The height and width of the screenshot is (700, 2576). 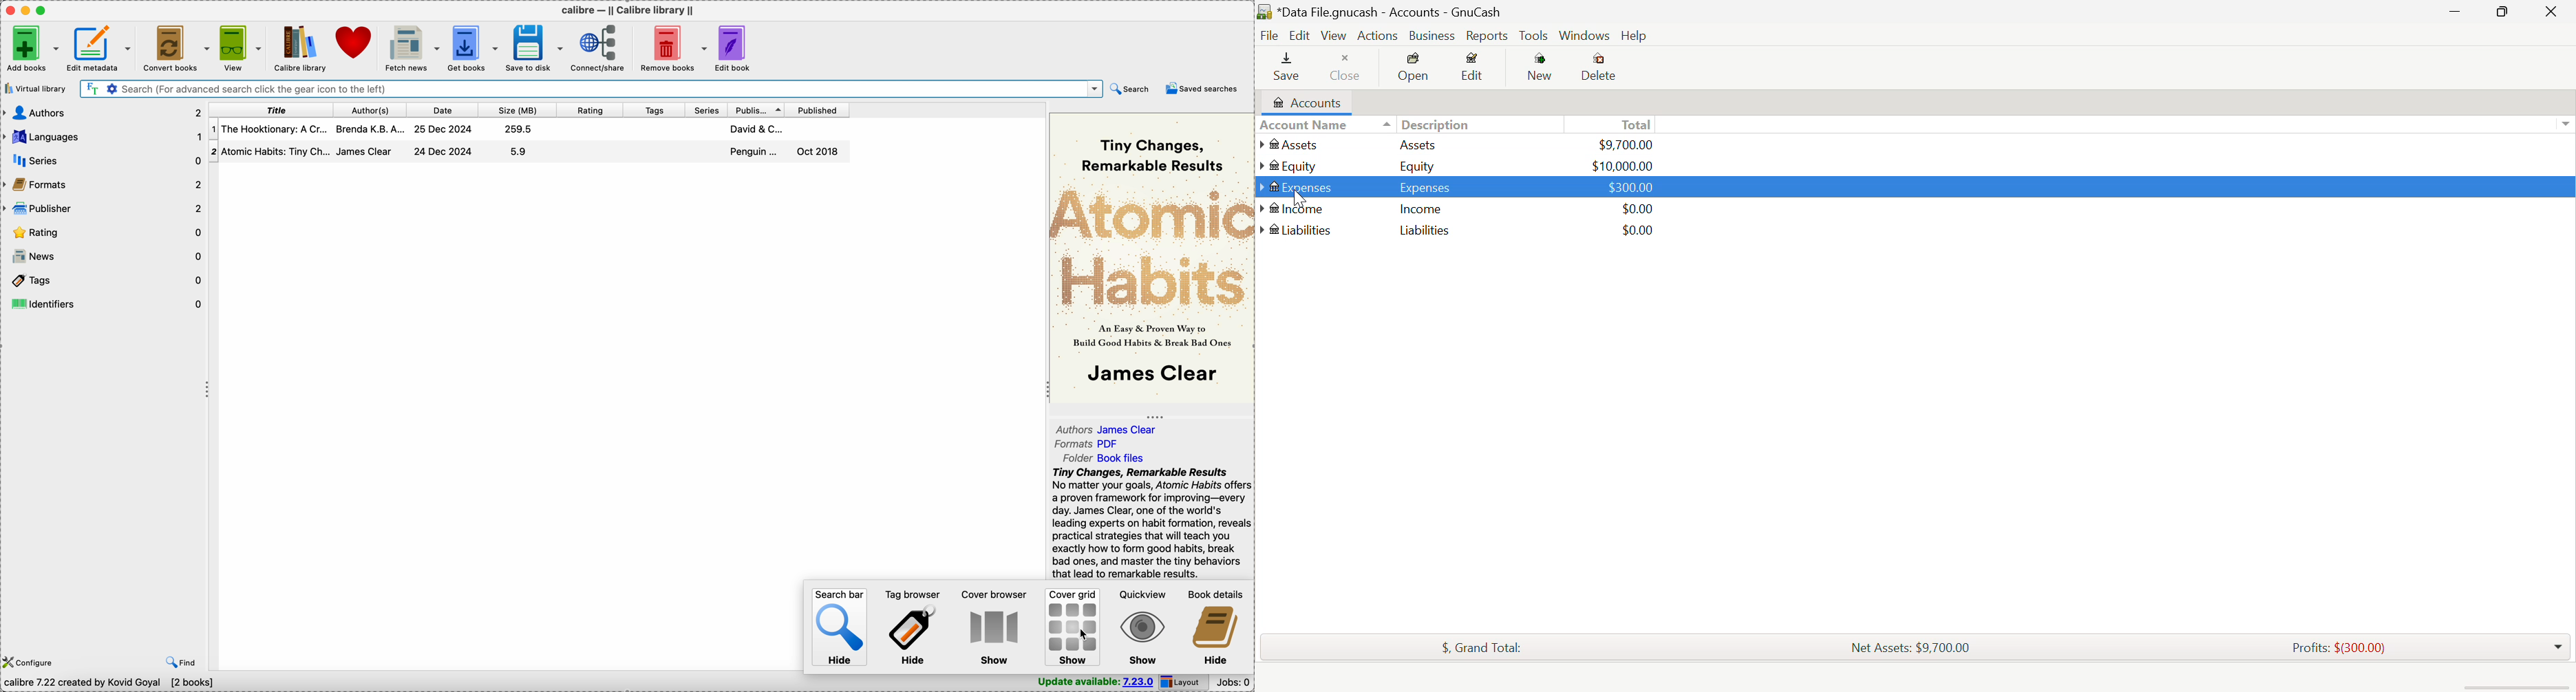 What do you see at coordinates (103, 137) in the screenshot?
I see `languages` at bounding box center [103, 137].